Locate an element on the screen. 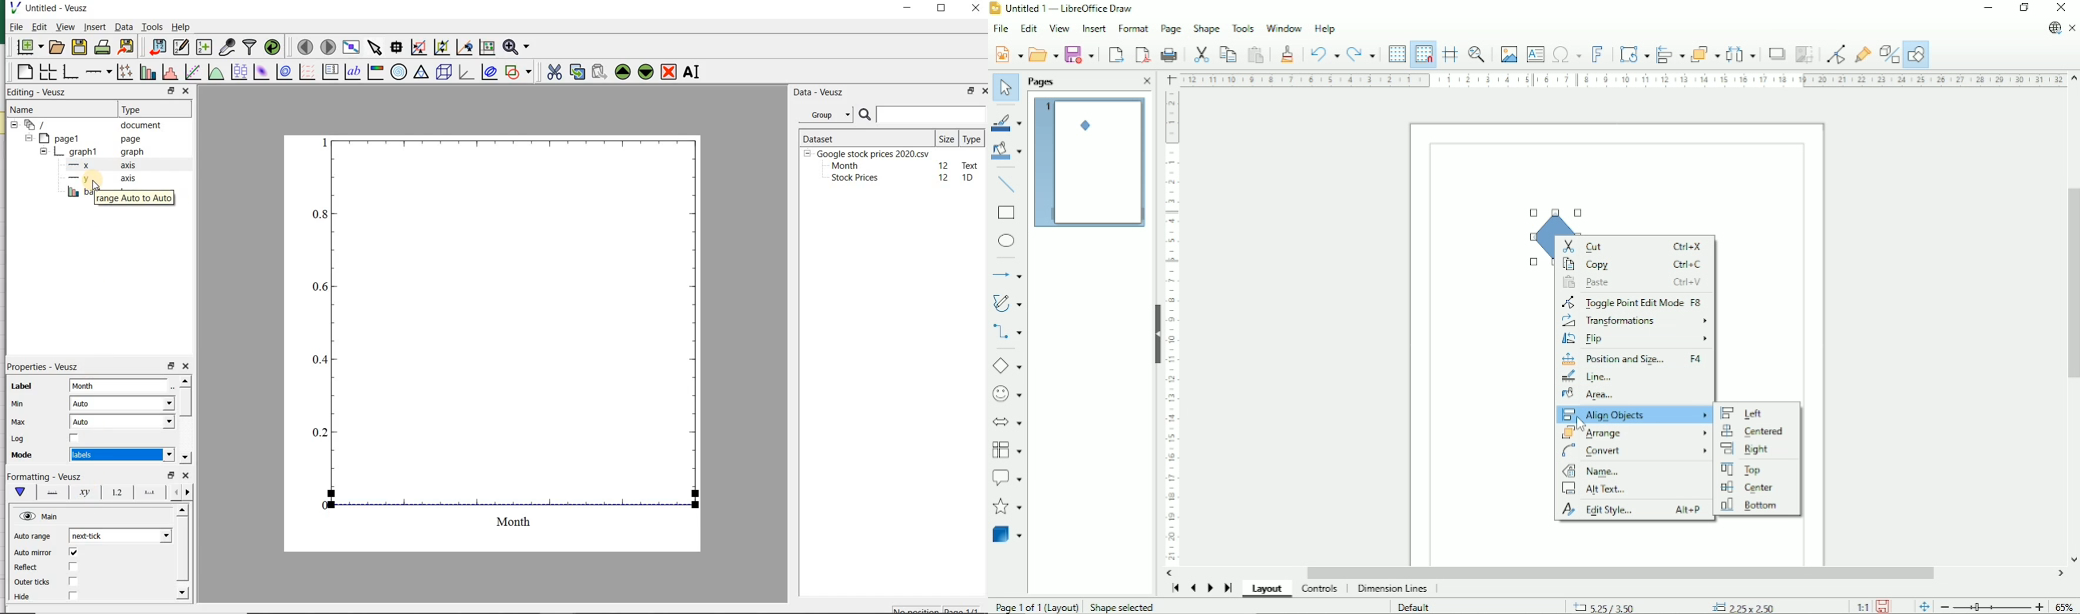  paste widget from the clipboard is located at coordinates (599, 72).